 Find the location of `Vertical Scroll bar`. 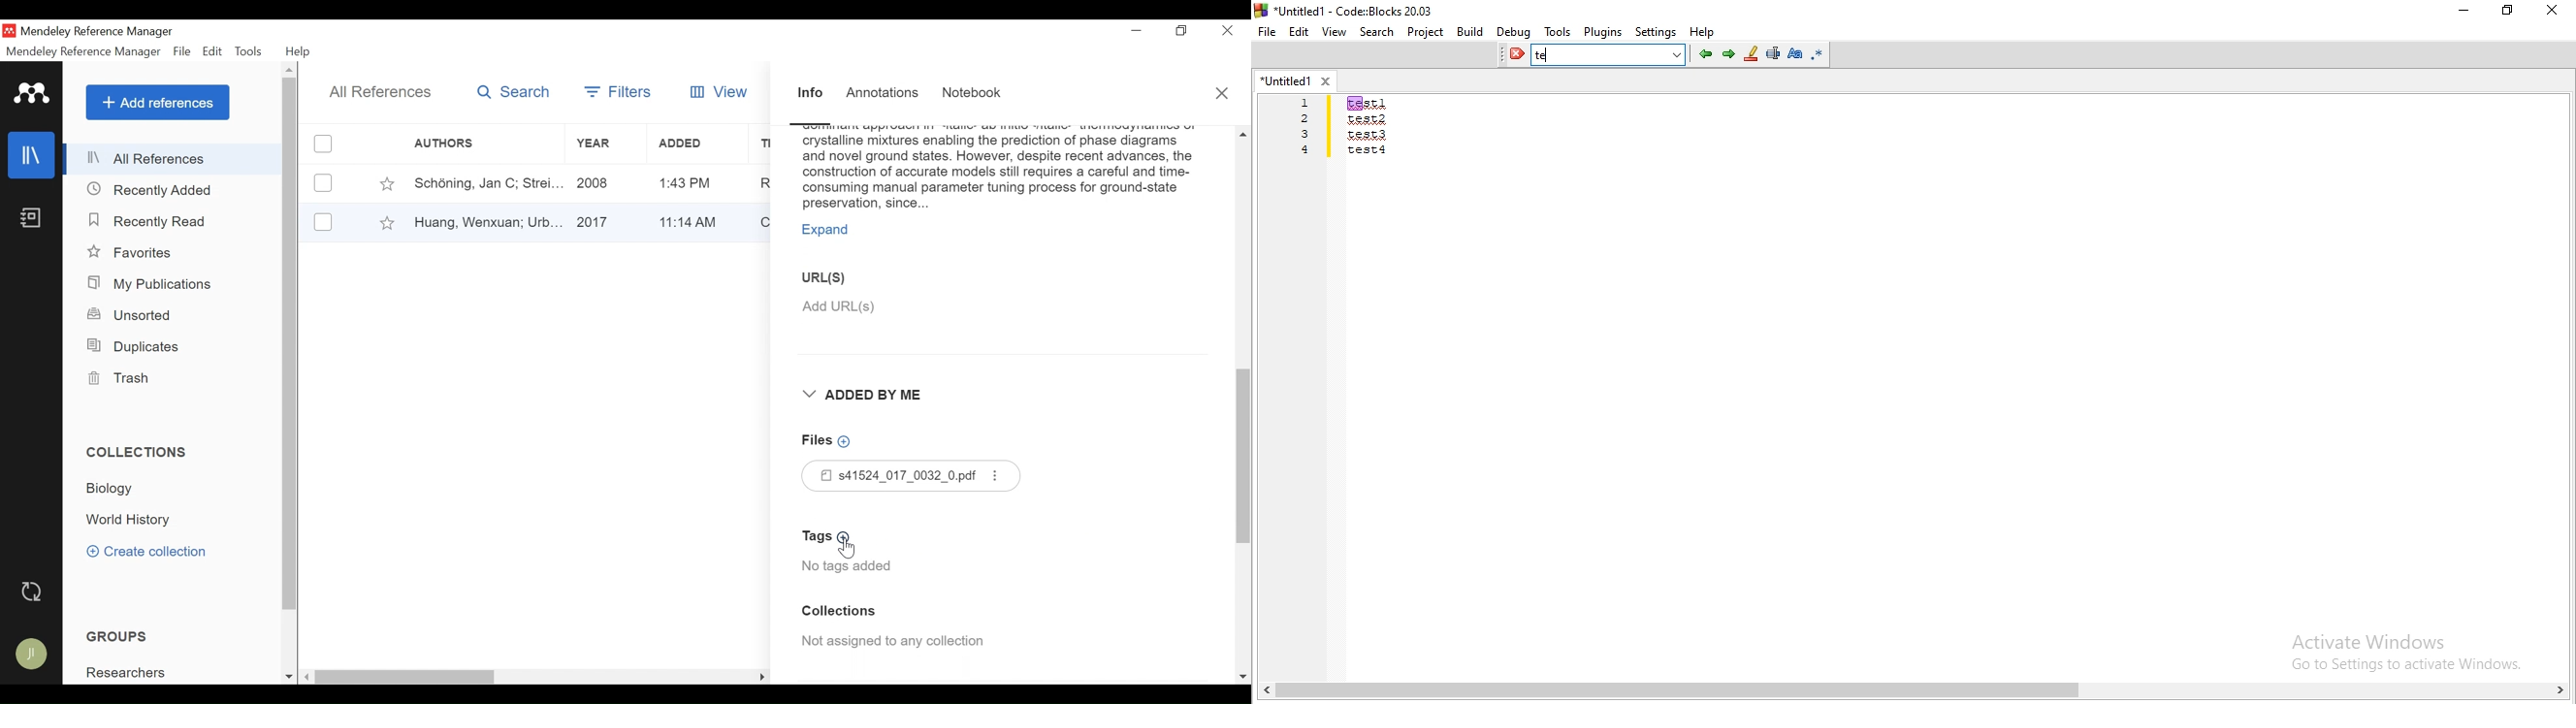

Vertical Scroll bar is located at coordinates (1244, 455).